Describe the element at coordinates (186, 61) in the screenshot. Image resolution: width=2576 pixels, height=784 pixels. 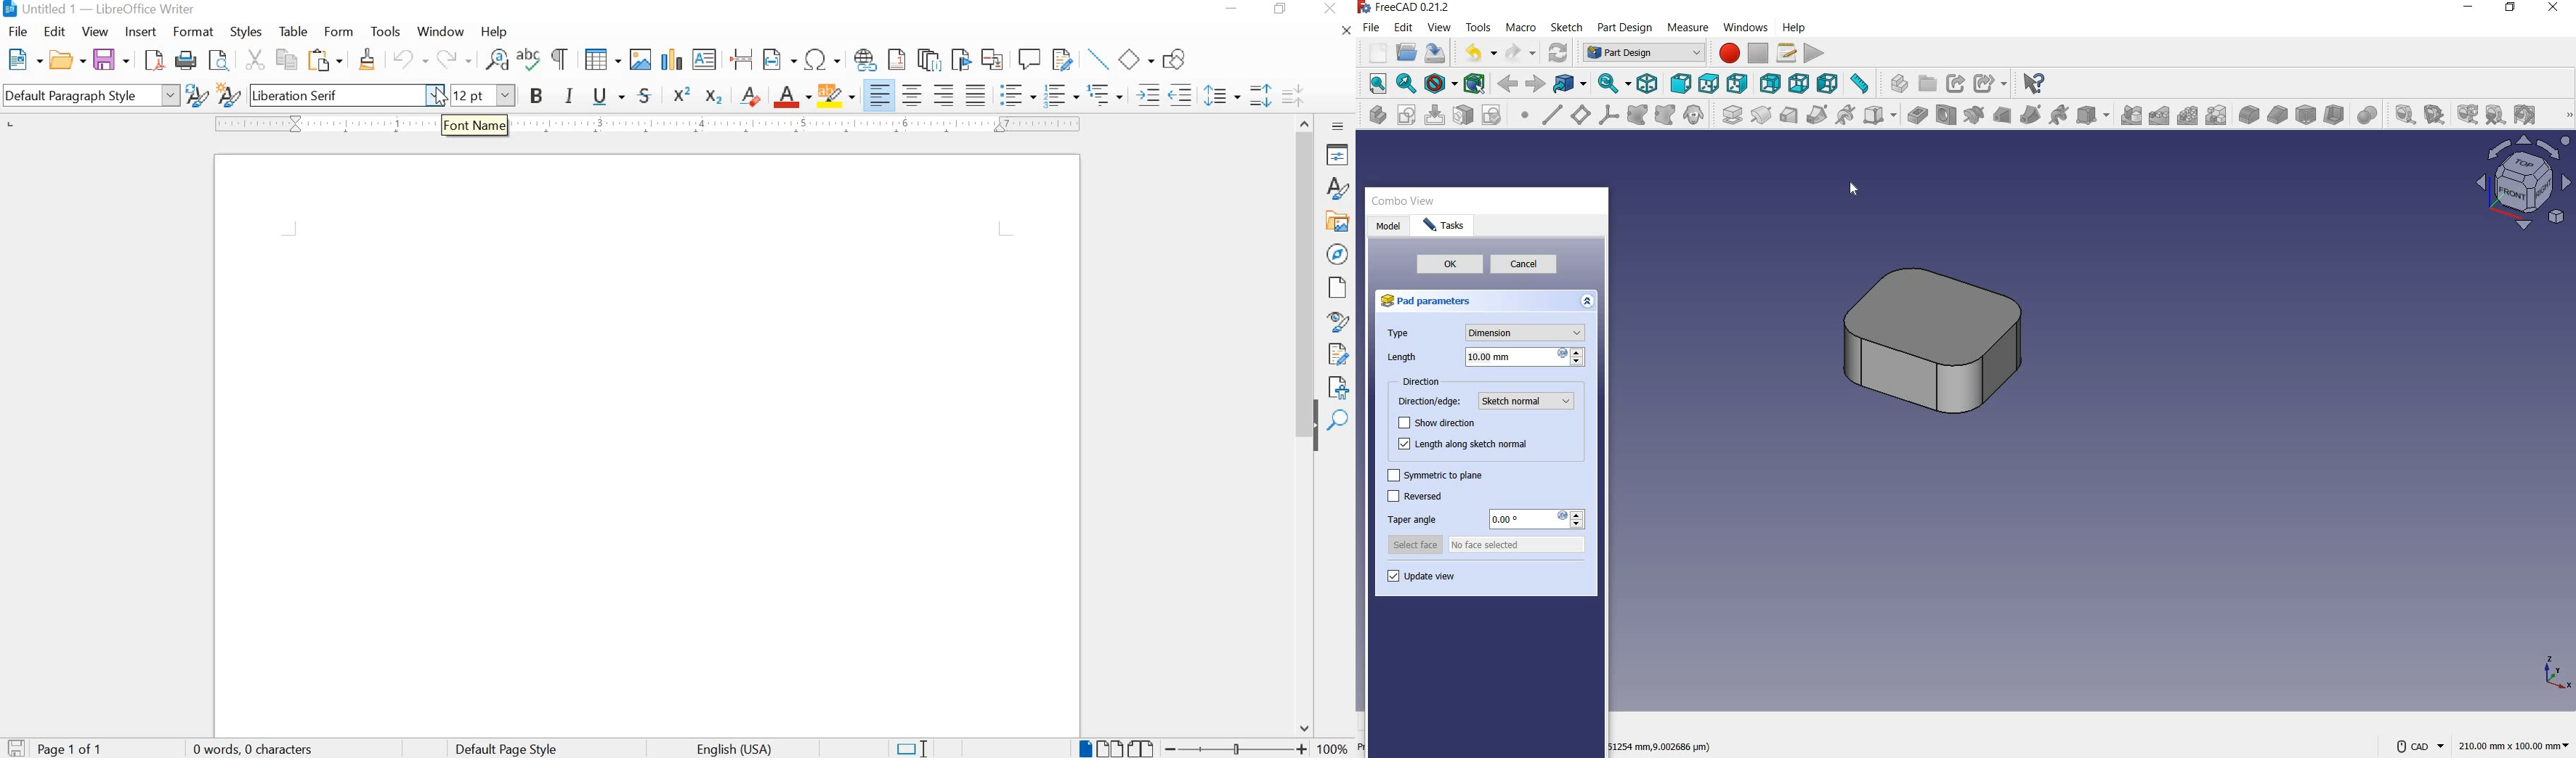
I see `PRINT` at that location.